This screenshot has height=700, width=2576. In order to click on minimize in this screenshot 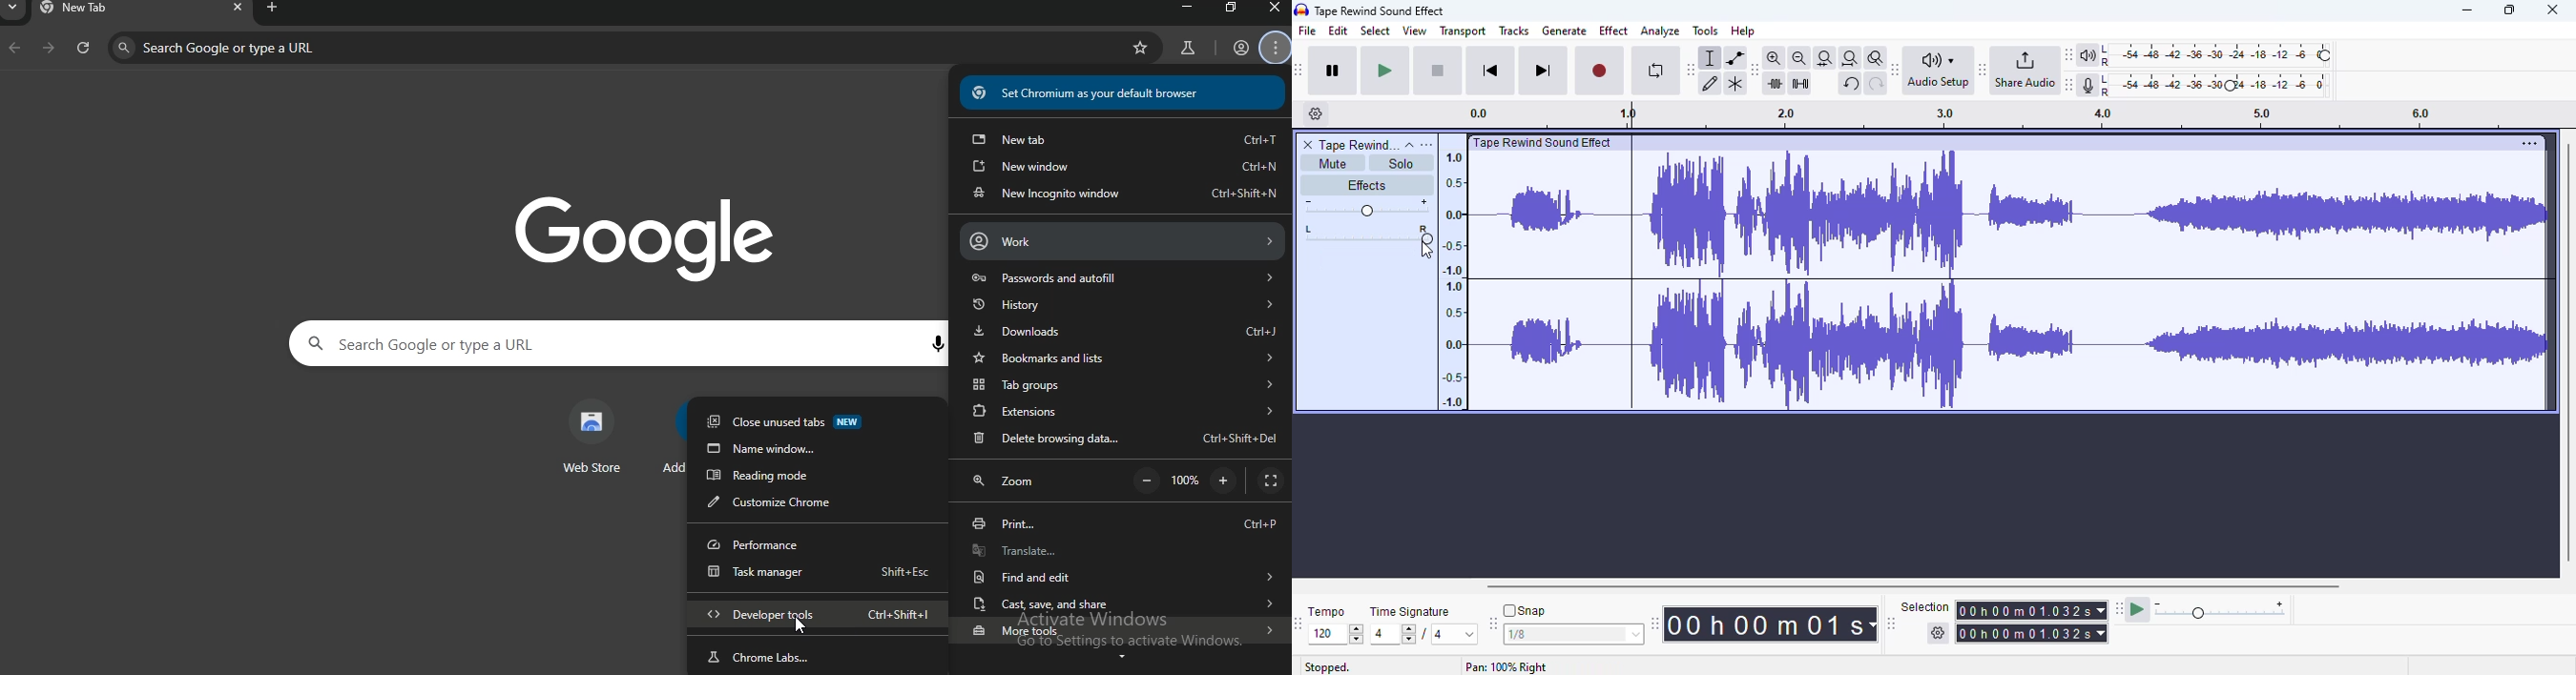, I will do `click(2468, 9)`.